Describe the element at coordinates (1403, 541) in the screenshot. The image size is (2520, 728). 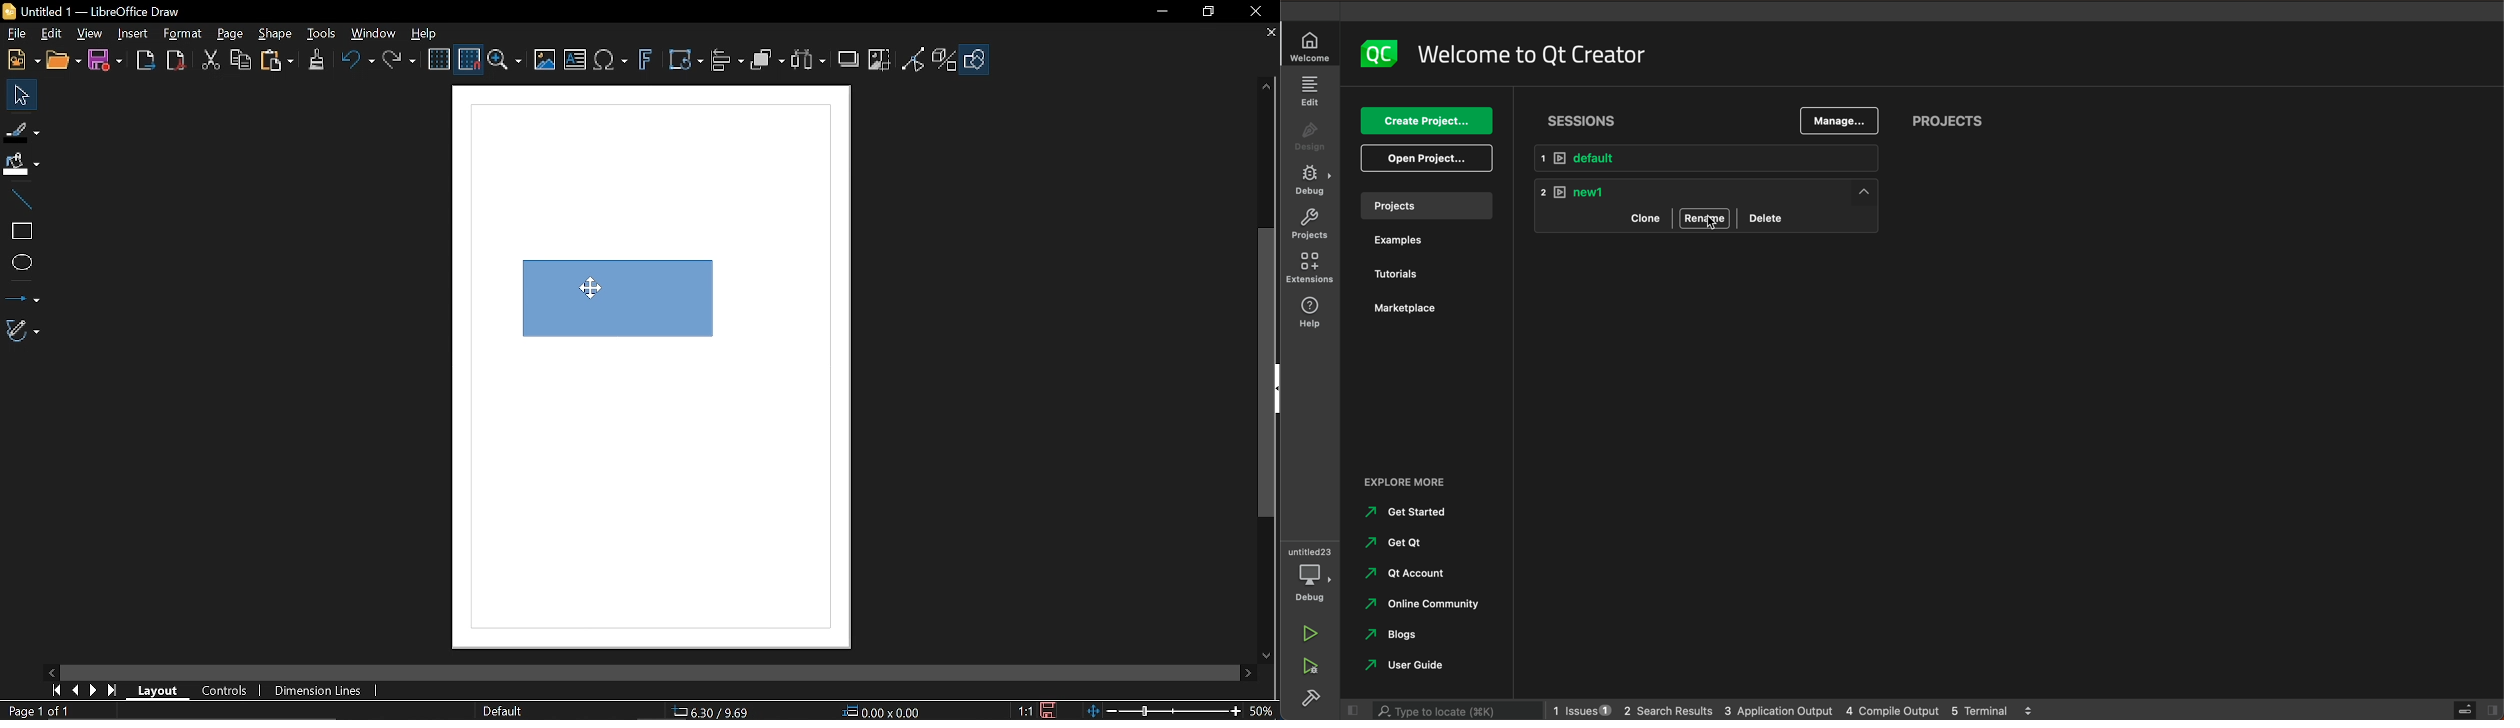
I see `get qt` at that location.